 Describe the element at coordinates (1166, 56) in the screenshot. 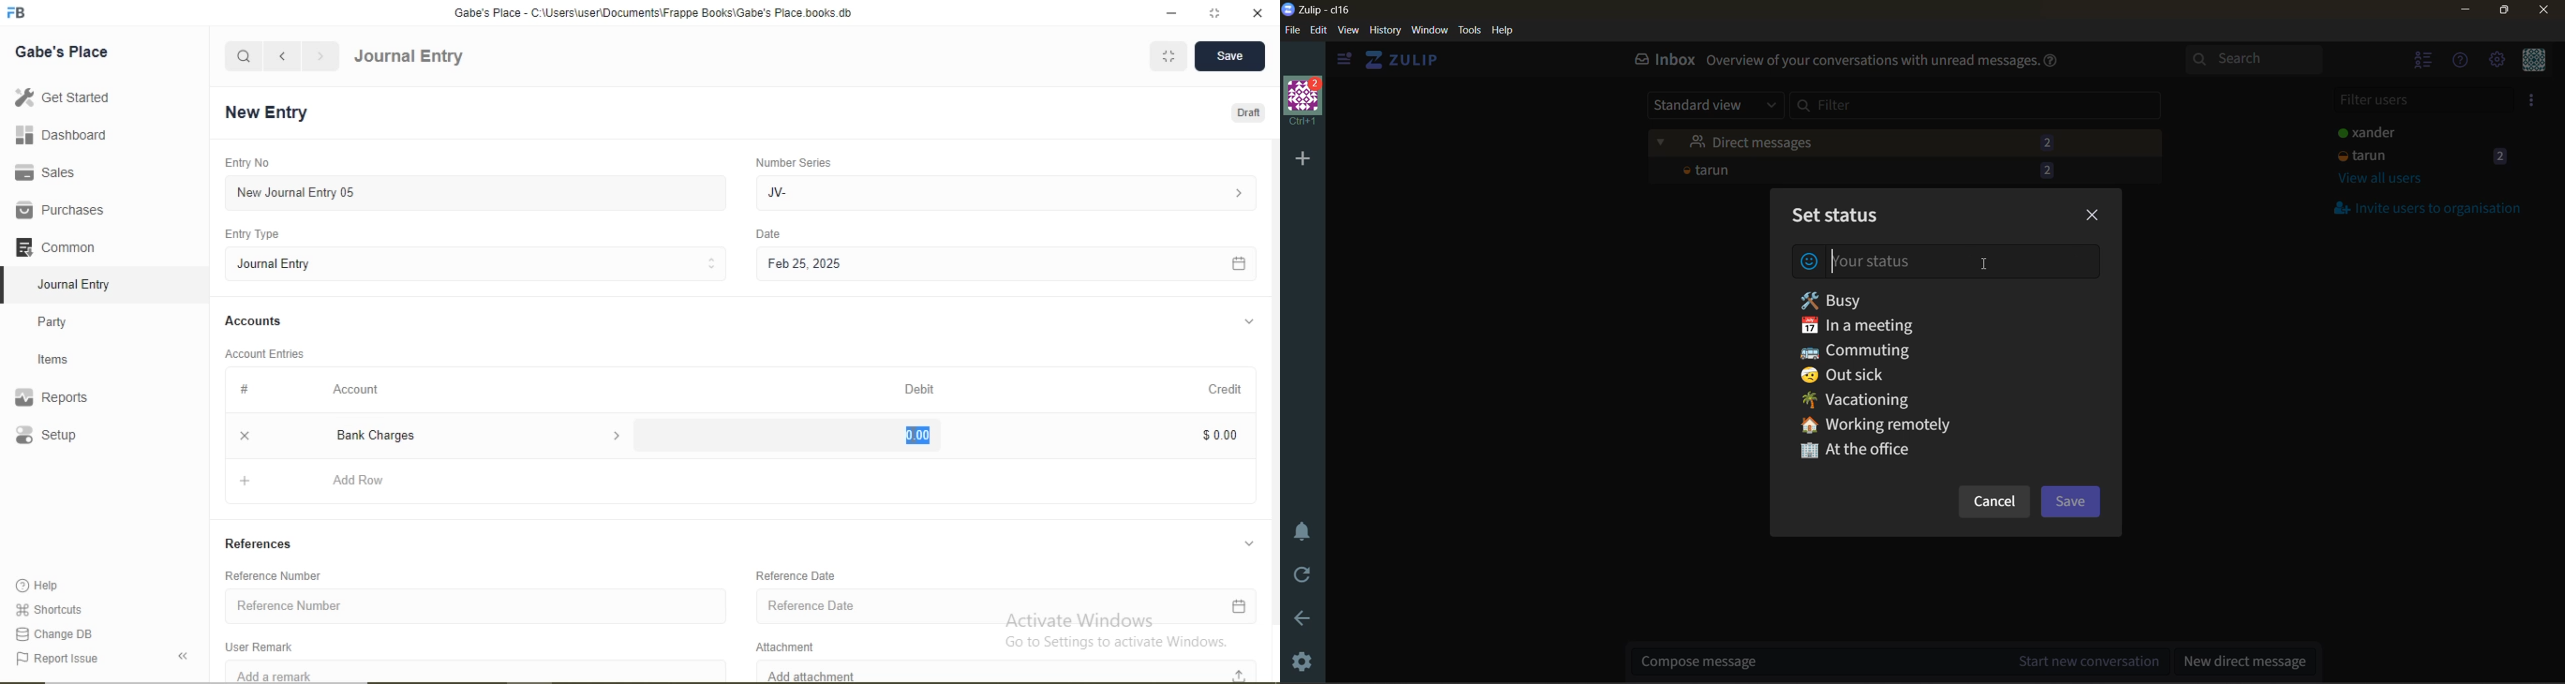

I see `MINIMIZE WINDOW` at that location.